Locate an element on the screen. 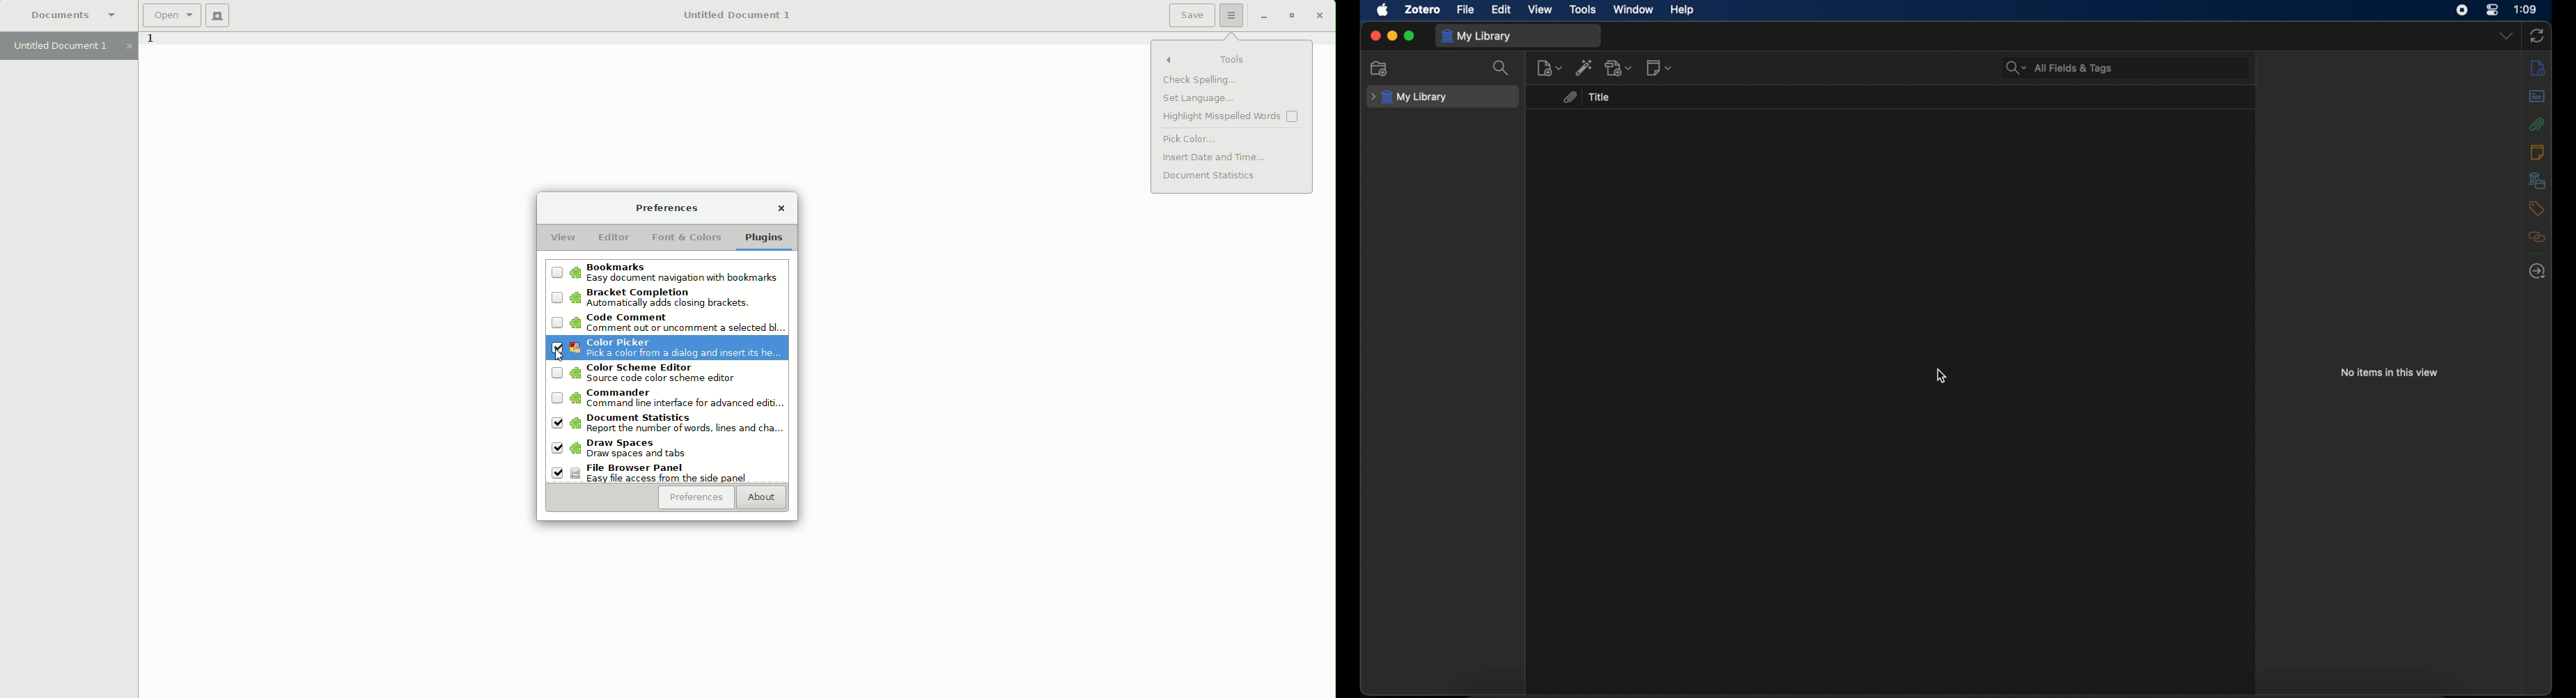  Set language is located at coordinates (1196, 99).